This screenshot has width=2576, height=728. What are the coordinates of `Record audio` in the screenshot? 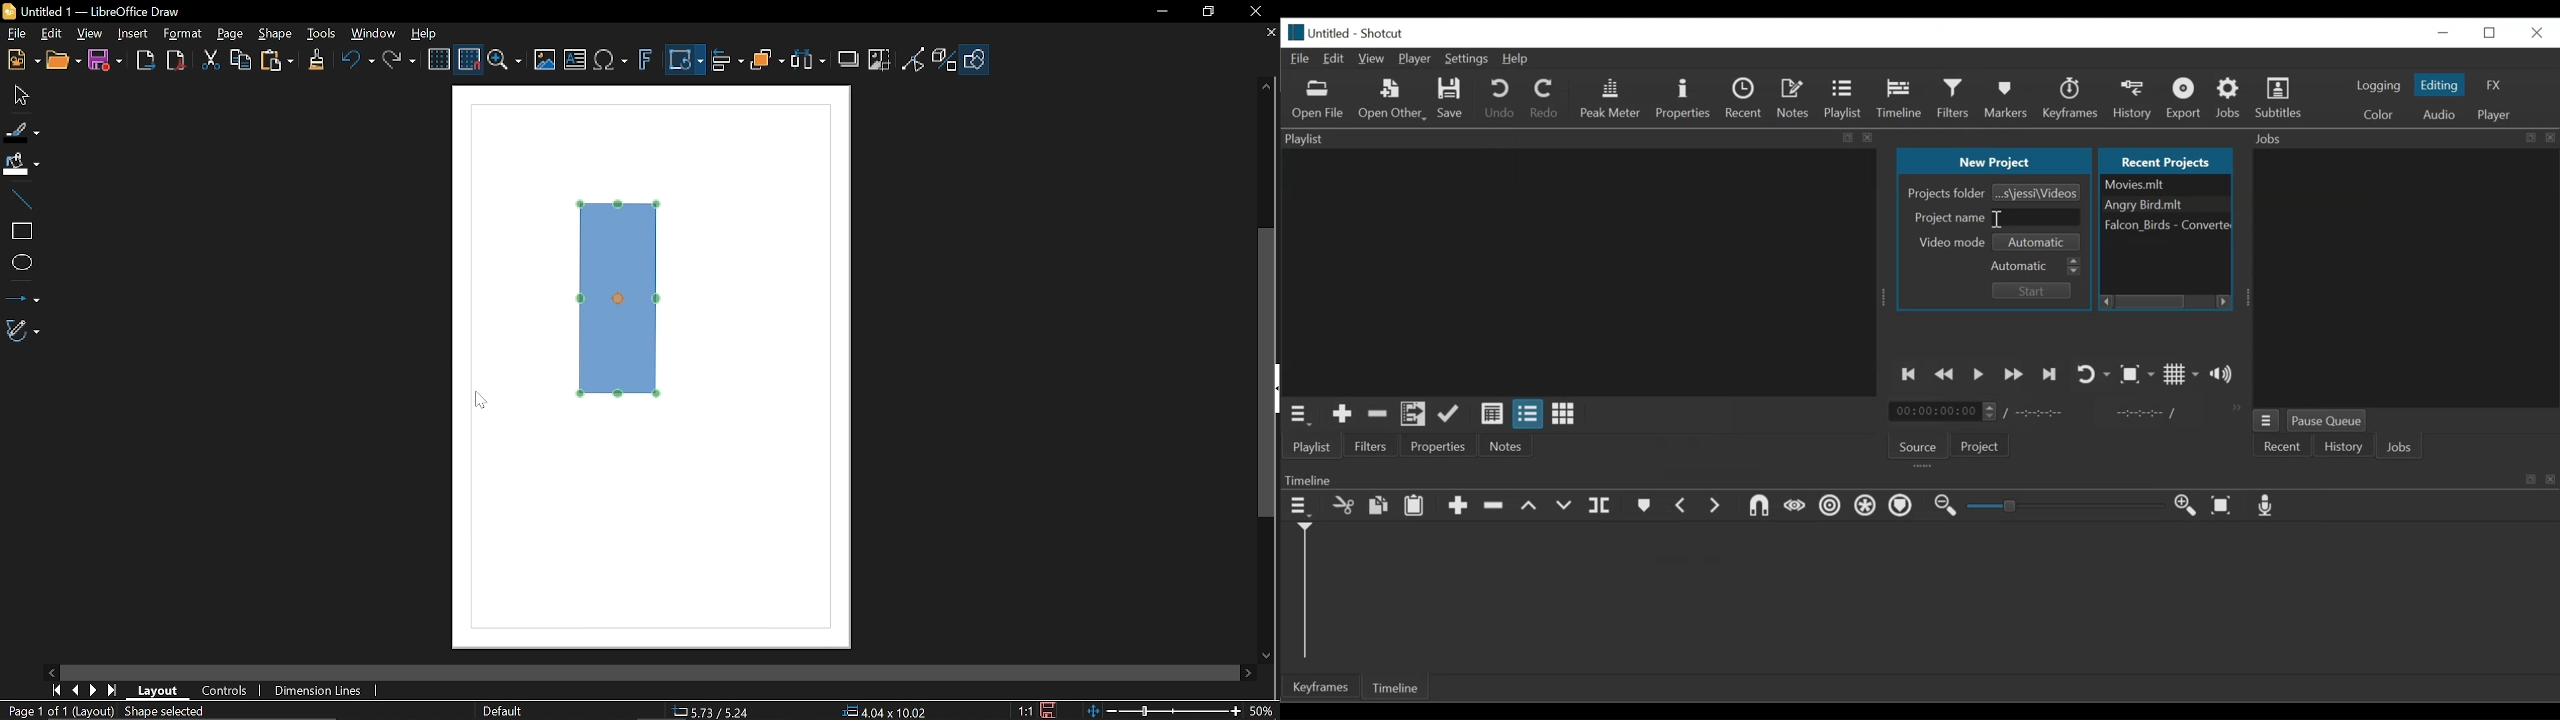 It's located at (2267, 503).